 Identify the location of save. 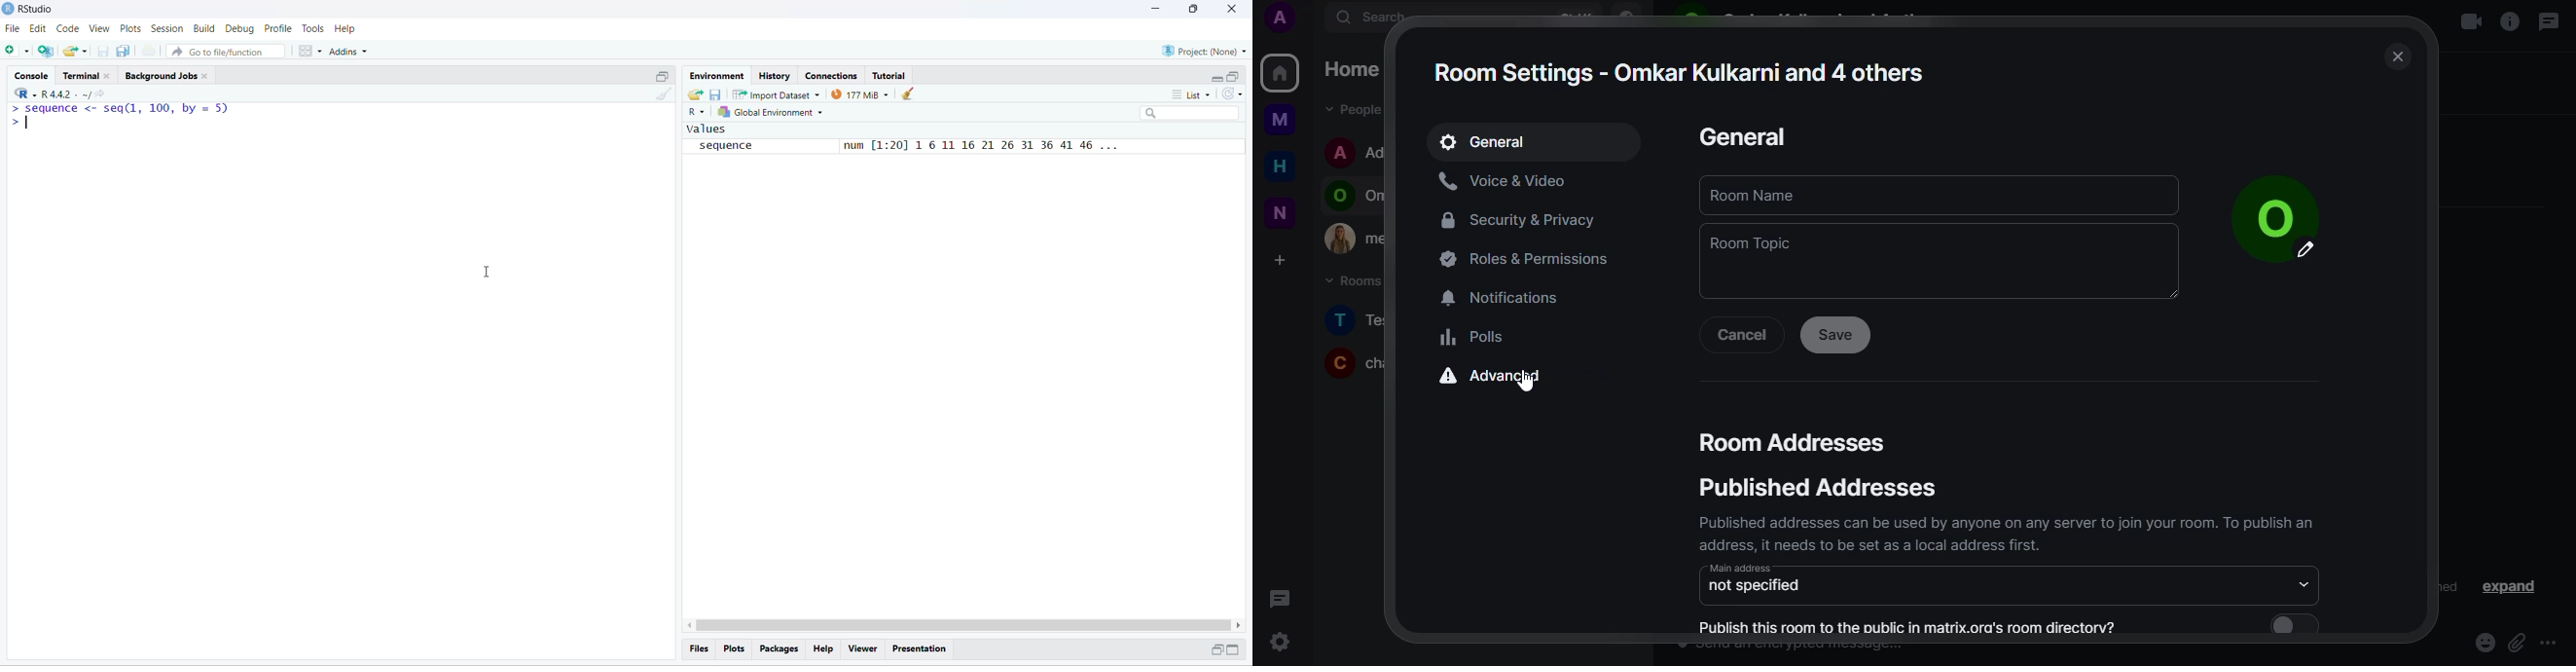
(716, 95).